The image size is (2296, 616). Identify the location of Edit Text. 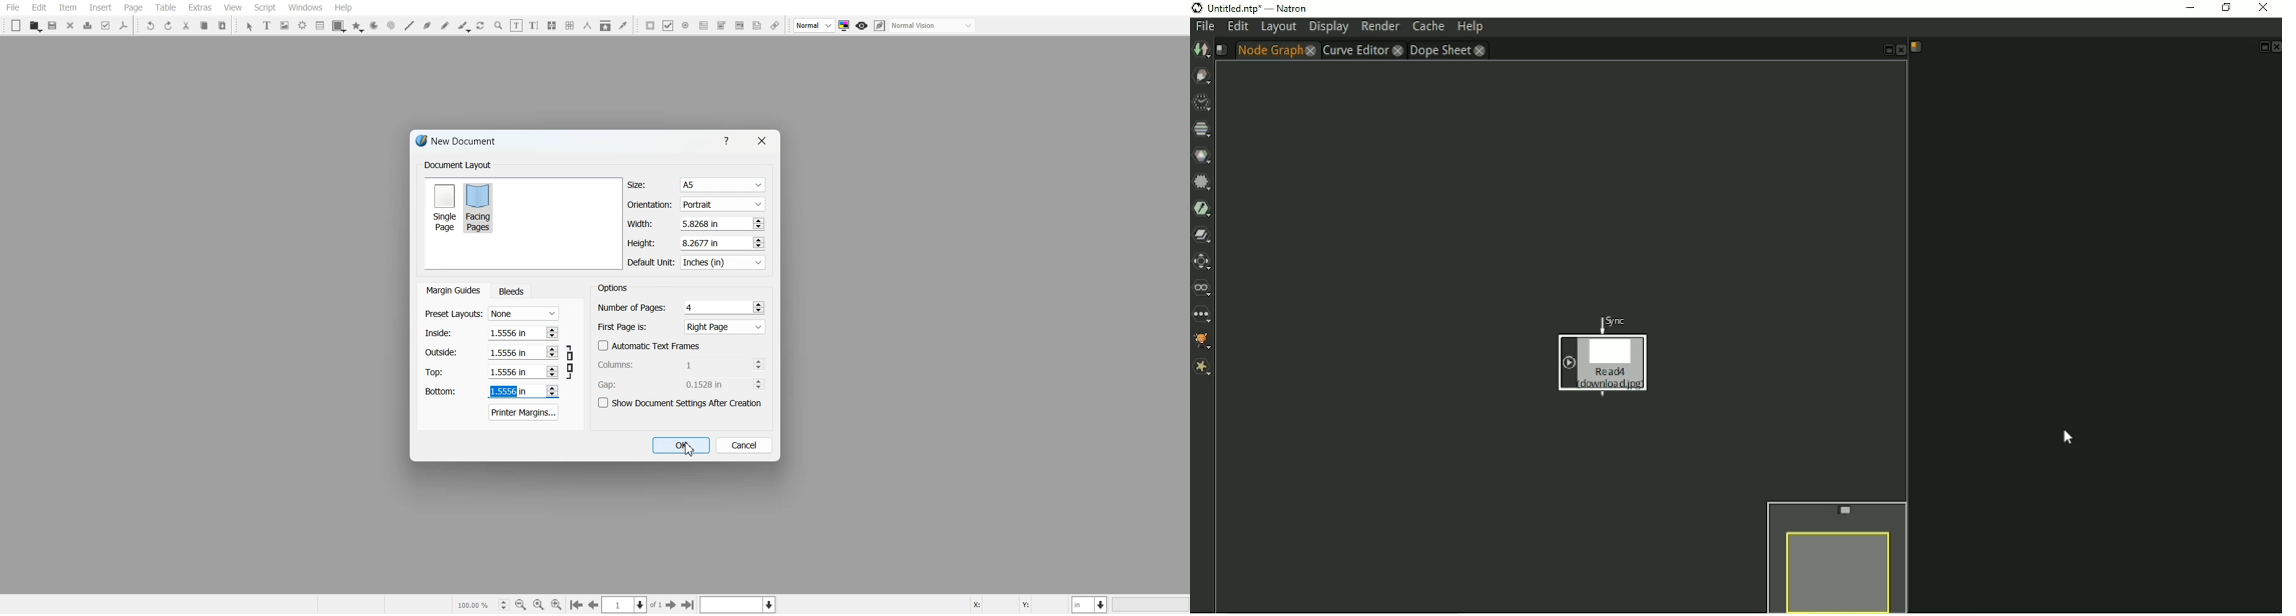
(534, 25).